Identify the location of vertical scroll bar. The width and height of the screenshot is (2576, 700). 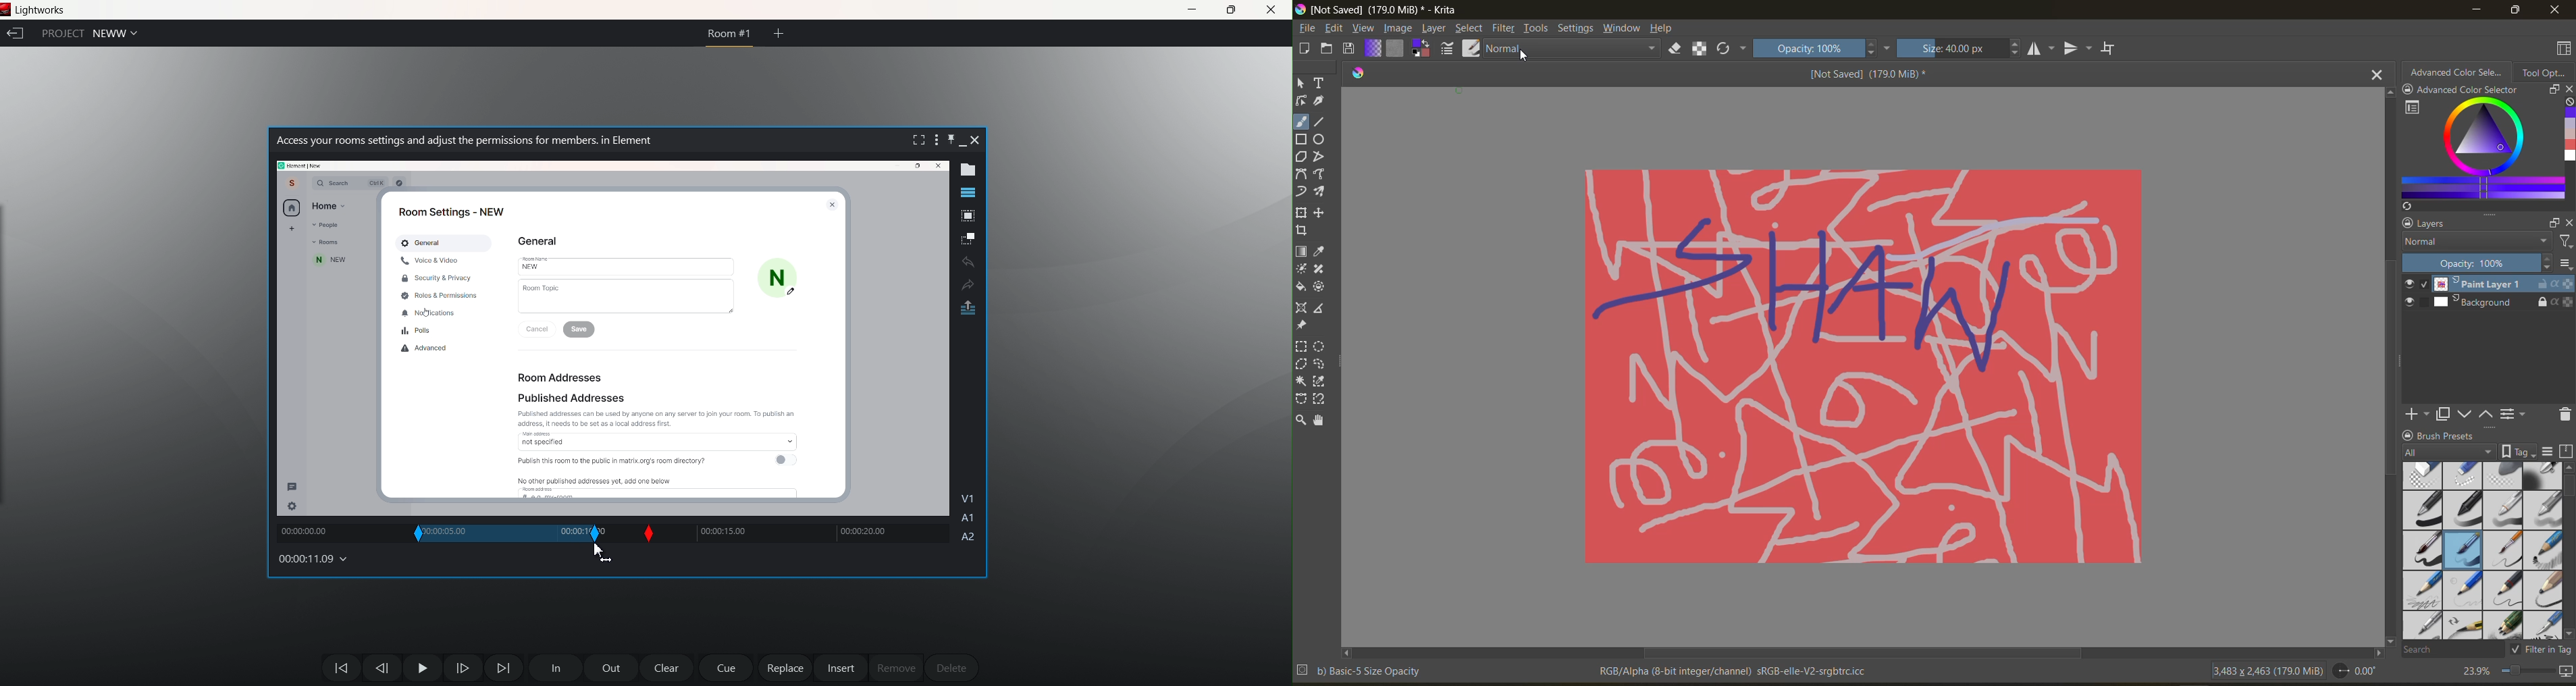
(2568, 491).